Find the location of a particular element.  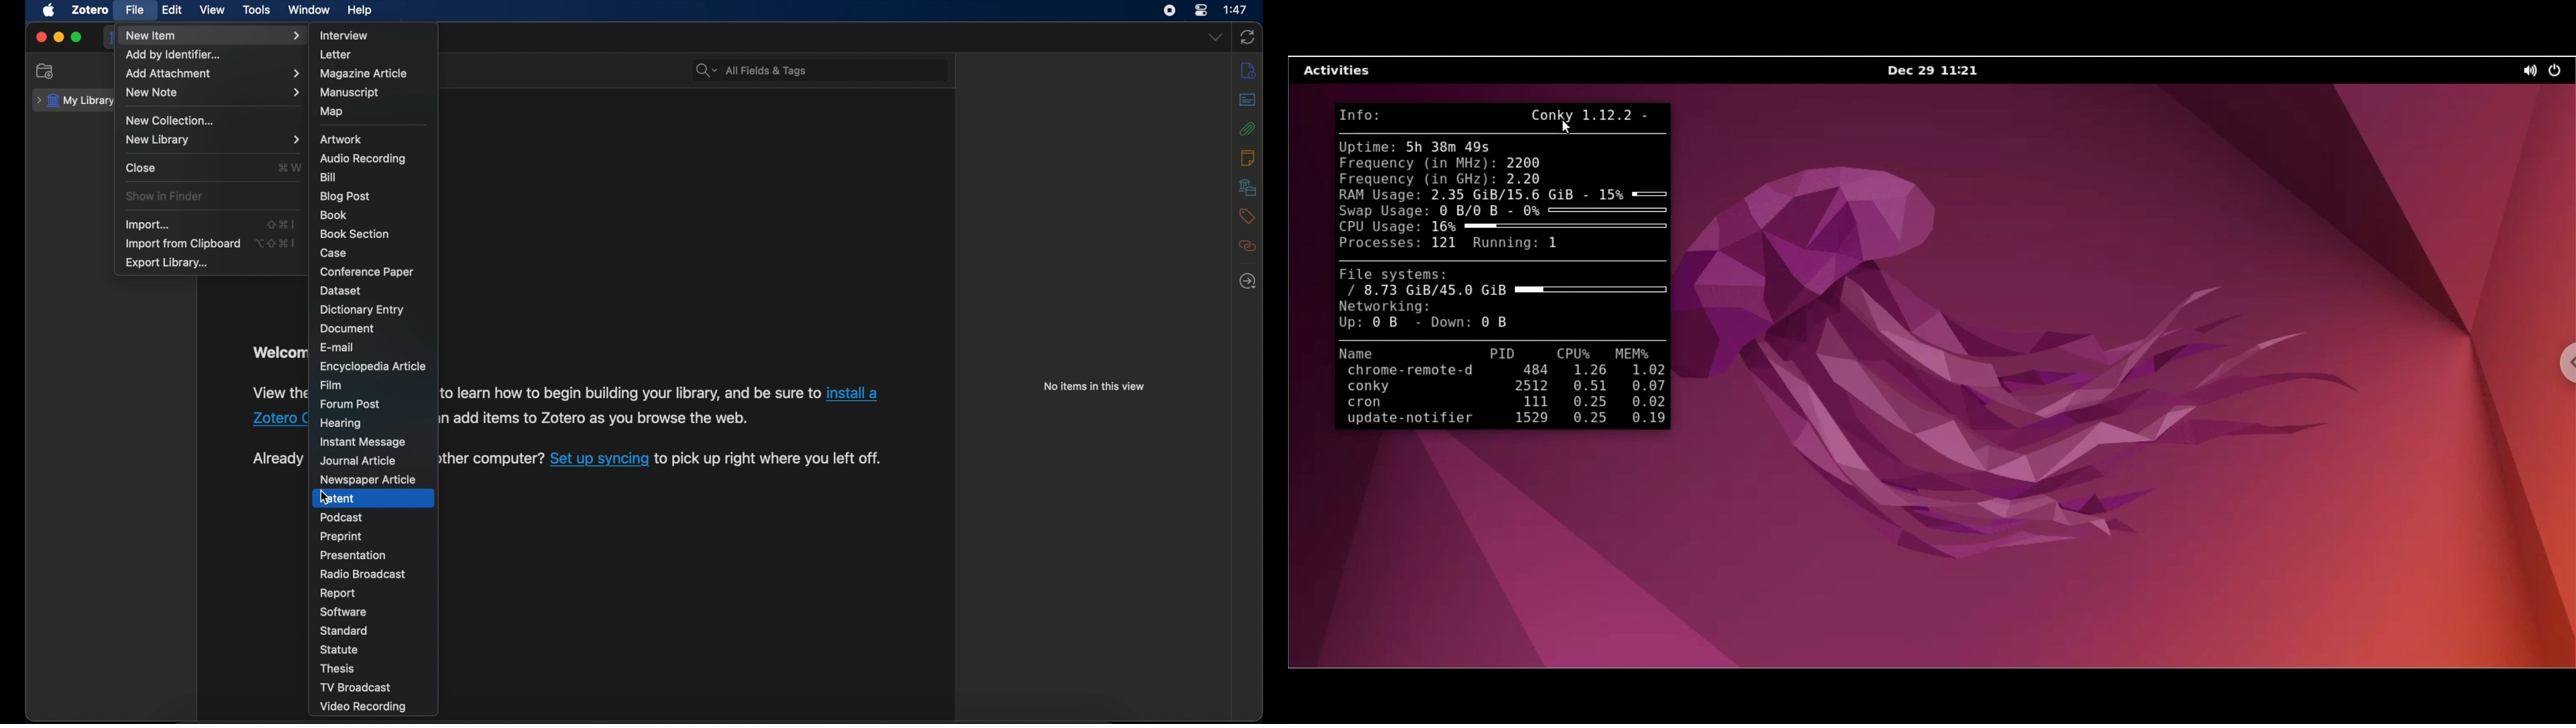

report is located at coordinates (337, 593).